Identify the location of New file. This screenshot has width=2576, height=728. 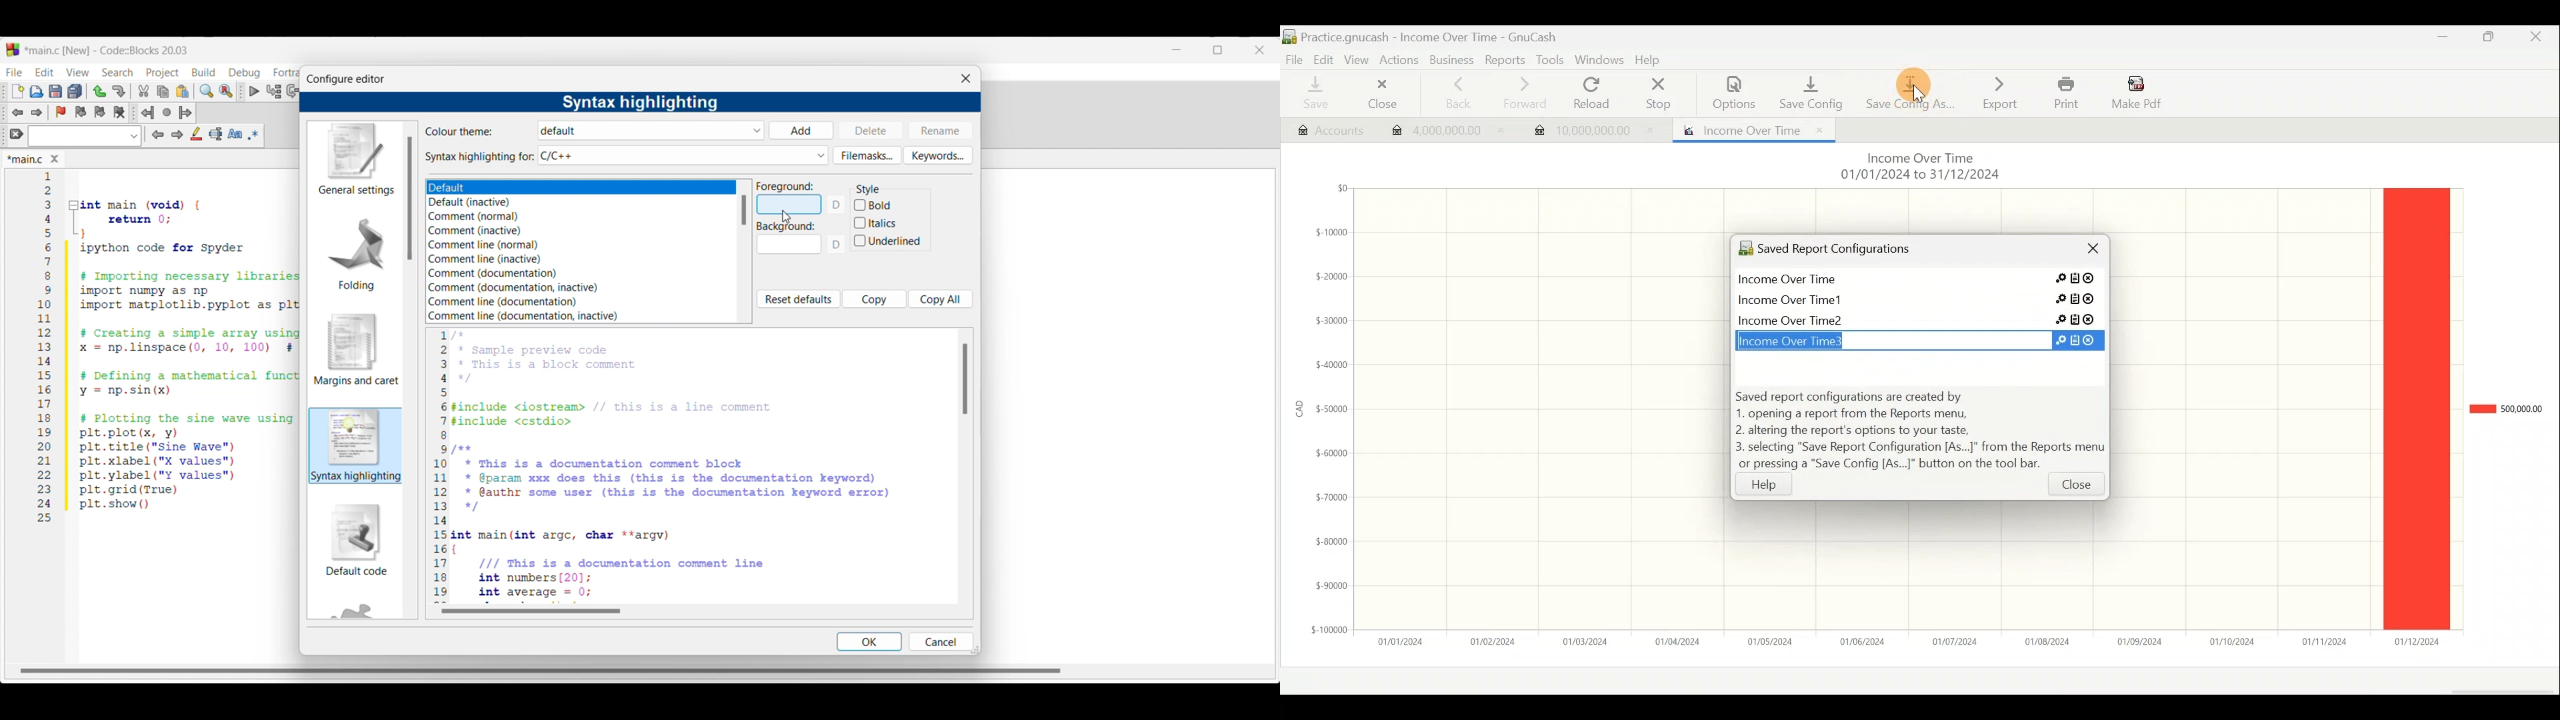
(18, 91).